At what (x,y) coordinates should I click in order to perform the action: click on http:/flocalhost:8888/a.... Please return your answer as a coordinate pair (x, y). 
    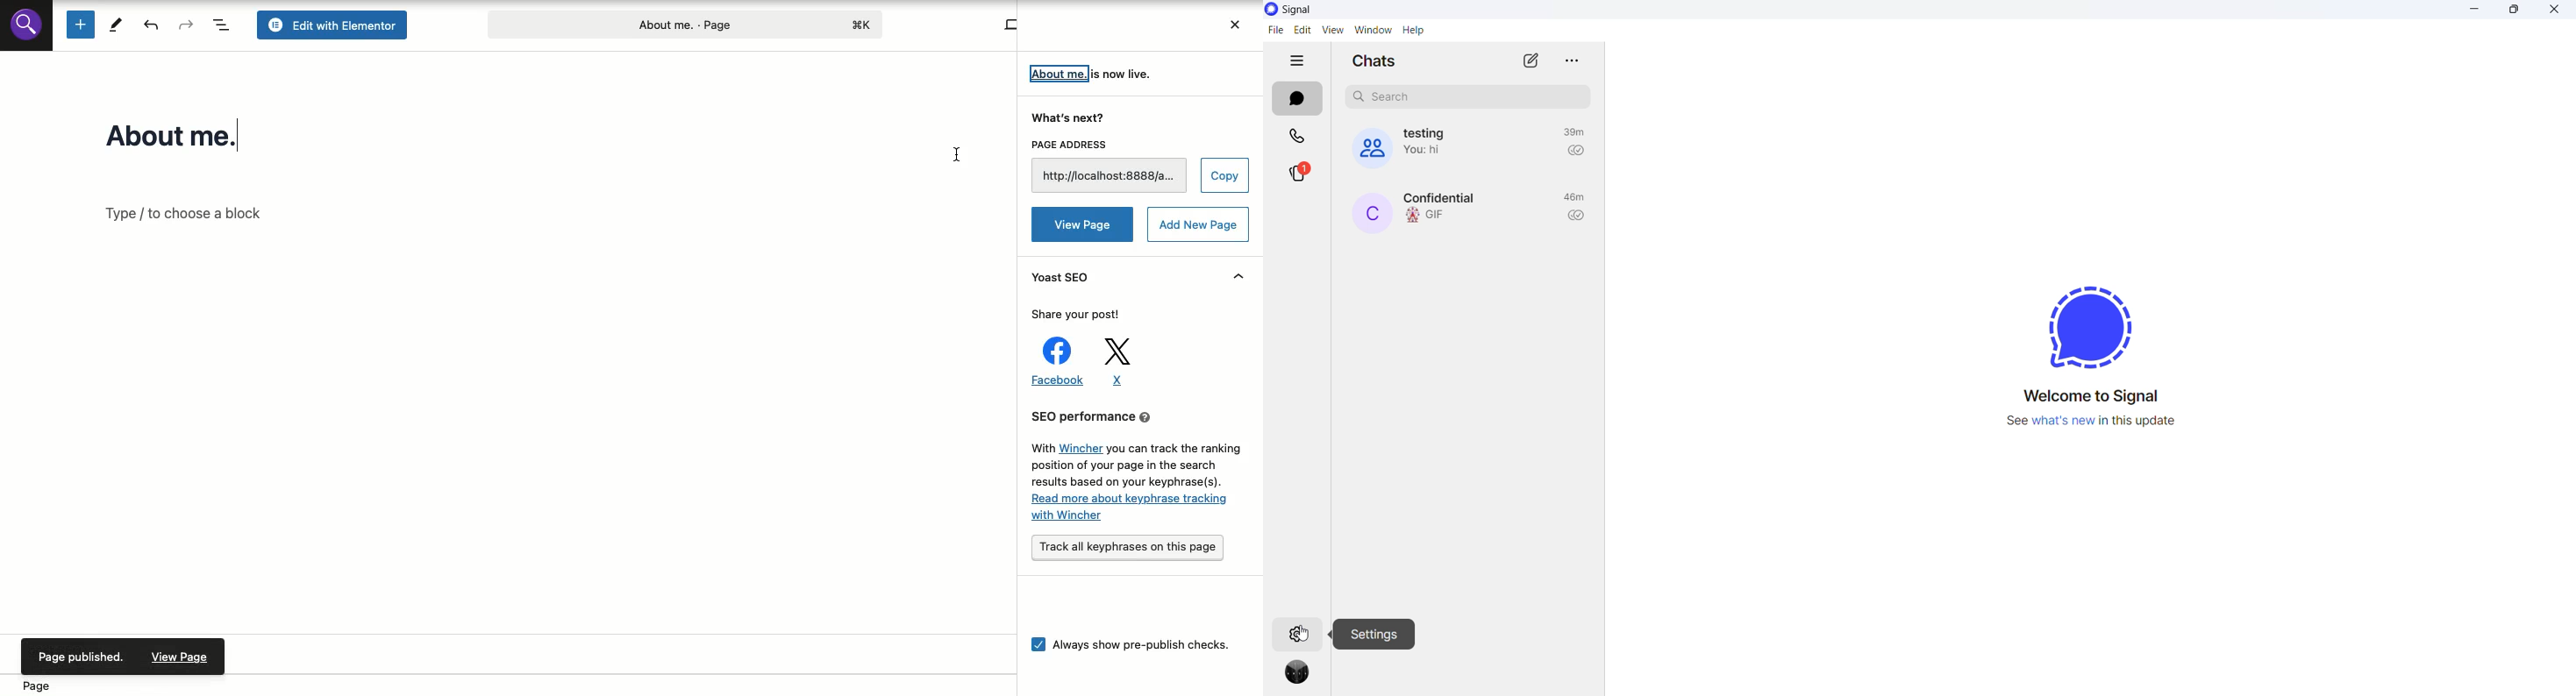
    Looking at the image, I should click on (1107, 174).